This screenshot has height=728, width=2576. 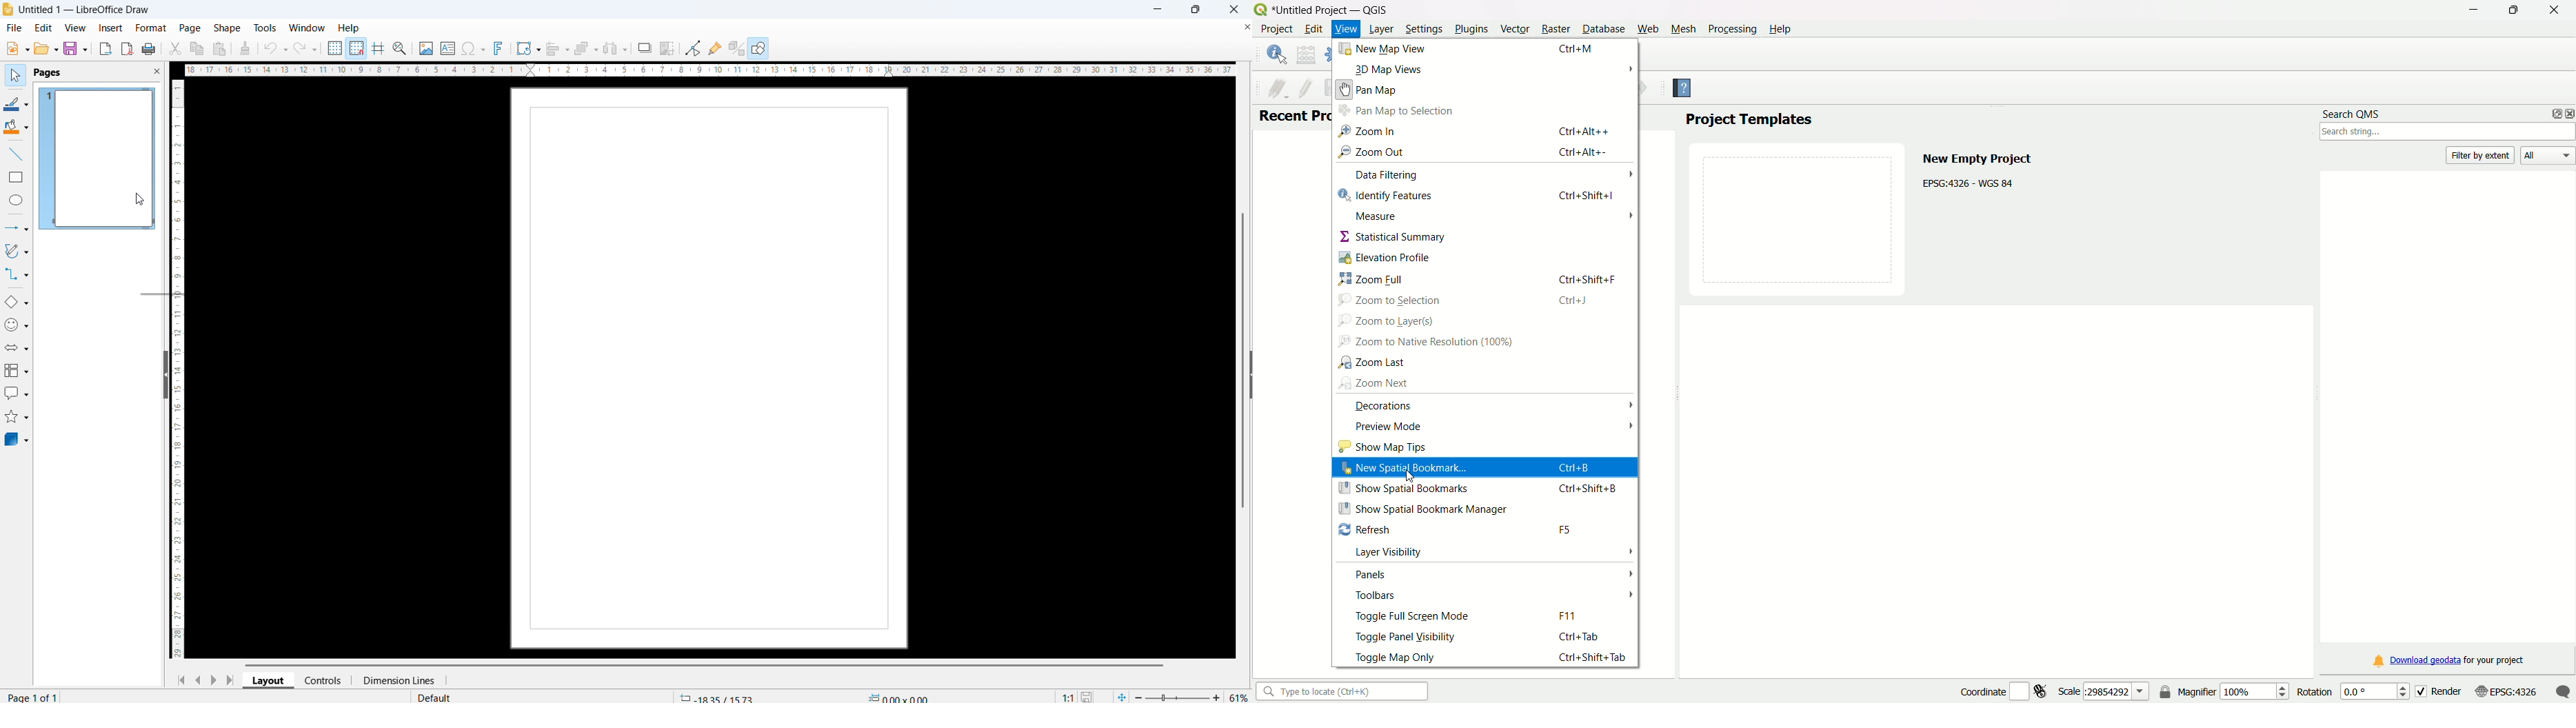 I want to click on options, so click(x=2553, y=113).